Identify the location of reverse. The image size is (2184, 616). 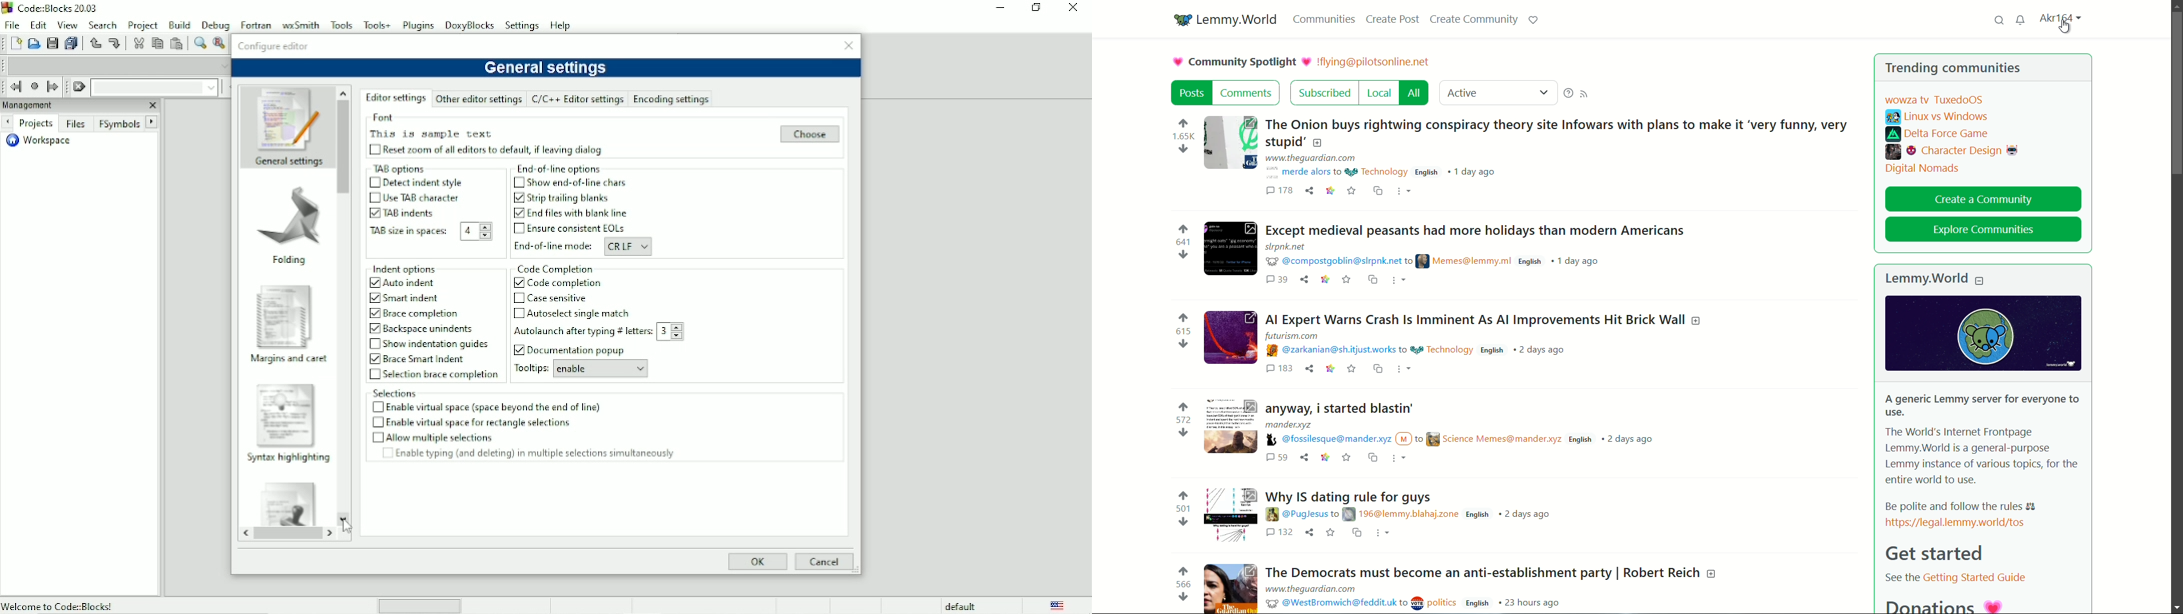
(244, 534).